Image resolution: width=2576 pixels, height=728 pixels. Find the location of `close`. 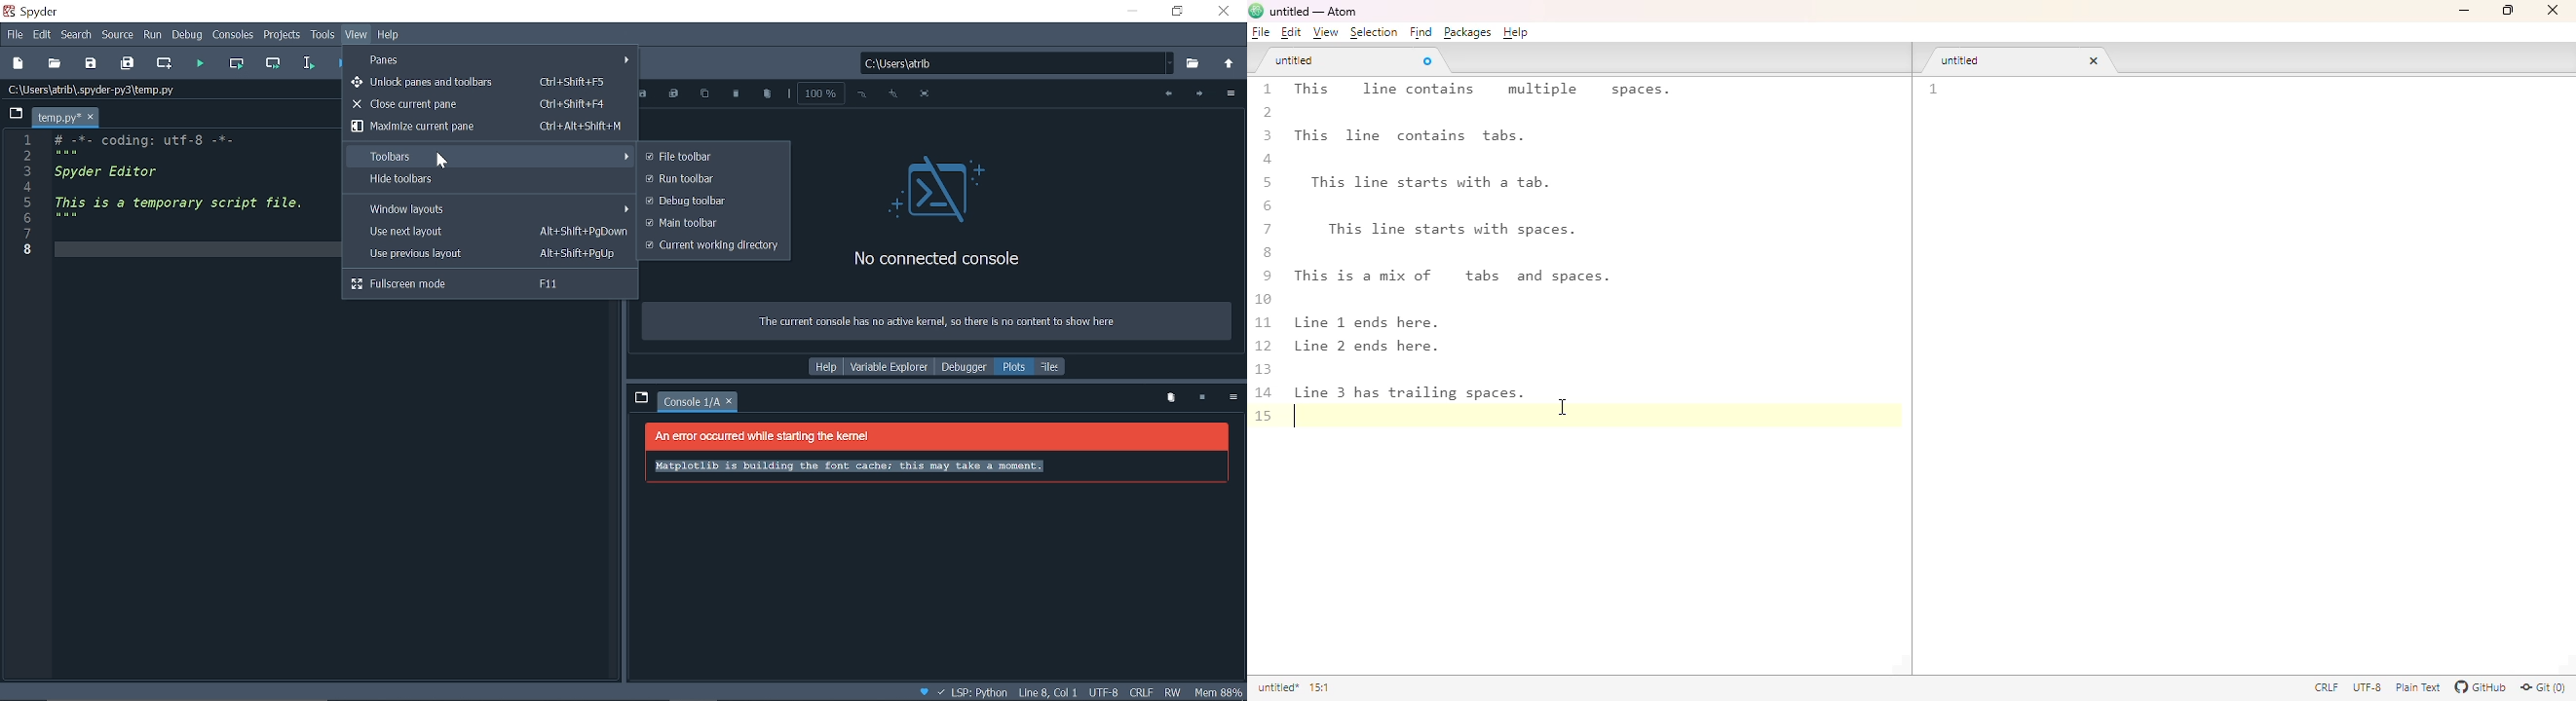

close is located at coordinates (2553, 9).